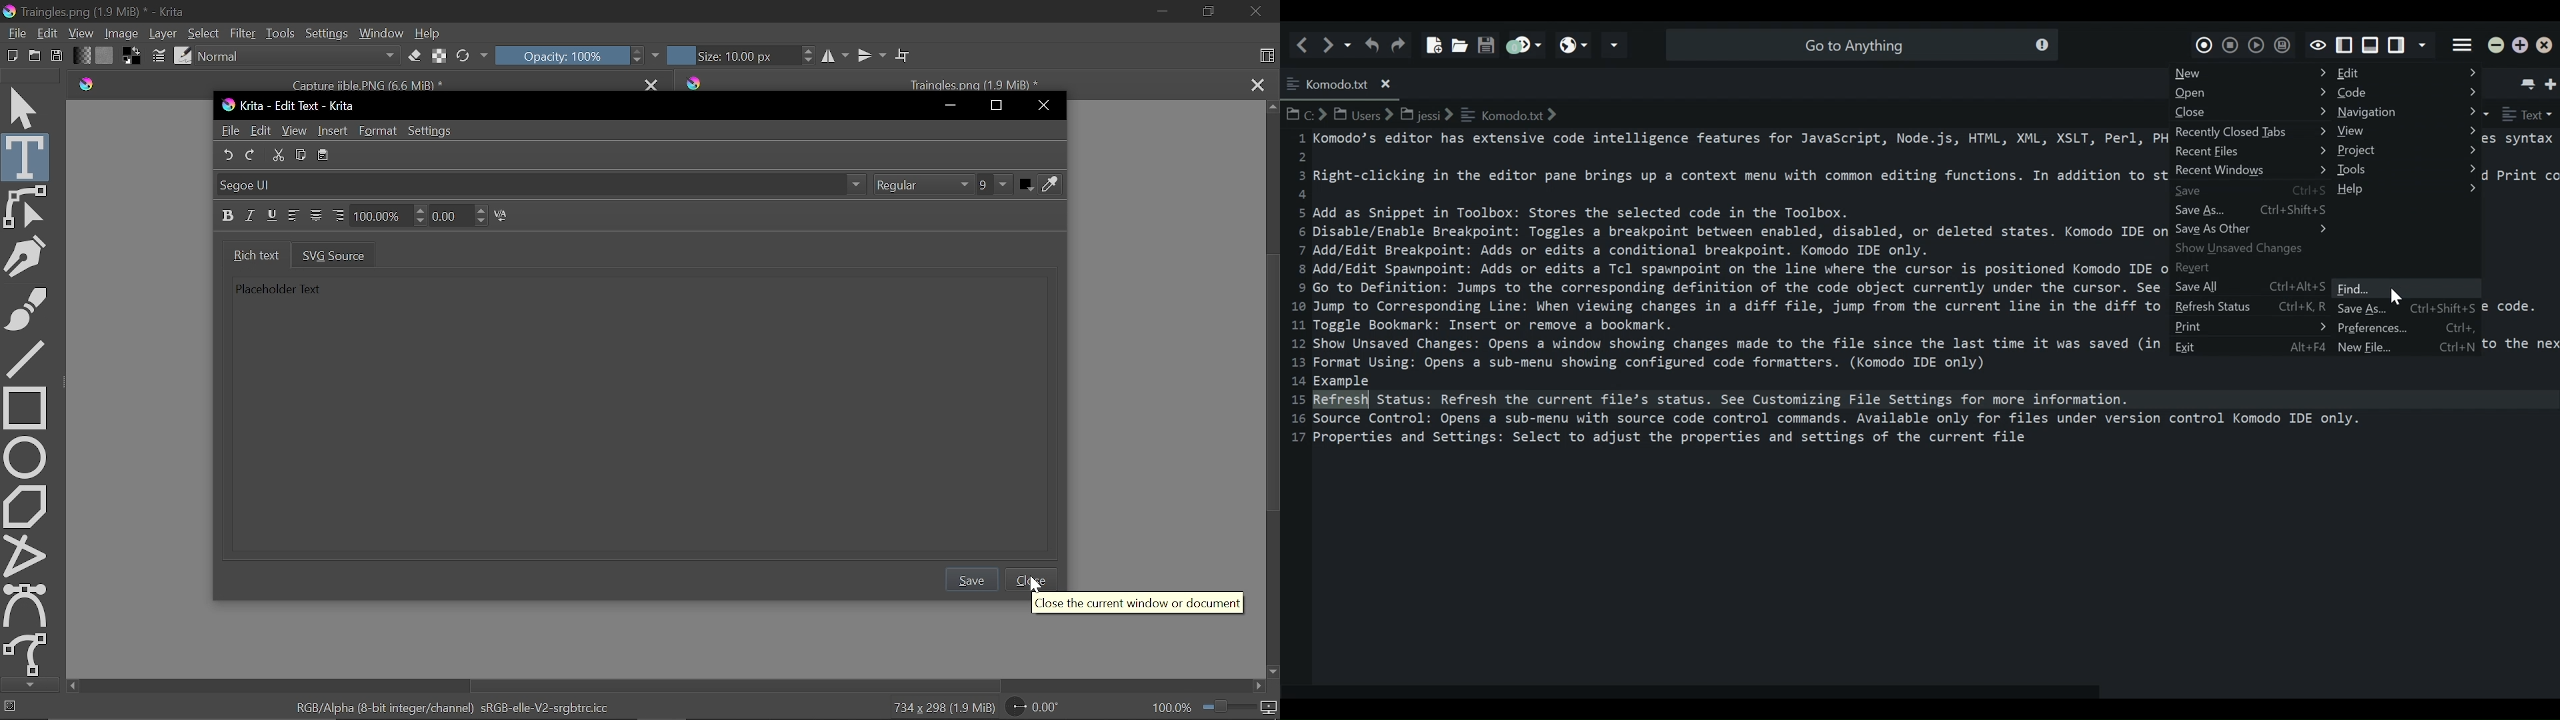 This screenshot has height=728, width=2576. I want to click on Show specific Sidebar , so click(2425, 46).